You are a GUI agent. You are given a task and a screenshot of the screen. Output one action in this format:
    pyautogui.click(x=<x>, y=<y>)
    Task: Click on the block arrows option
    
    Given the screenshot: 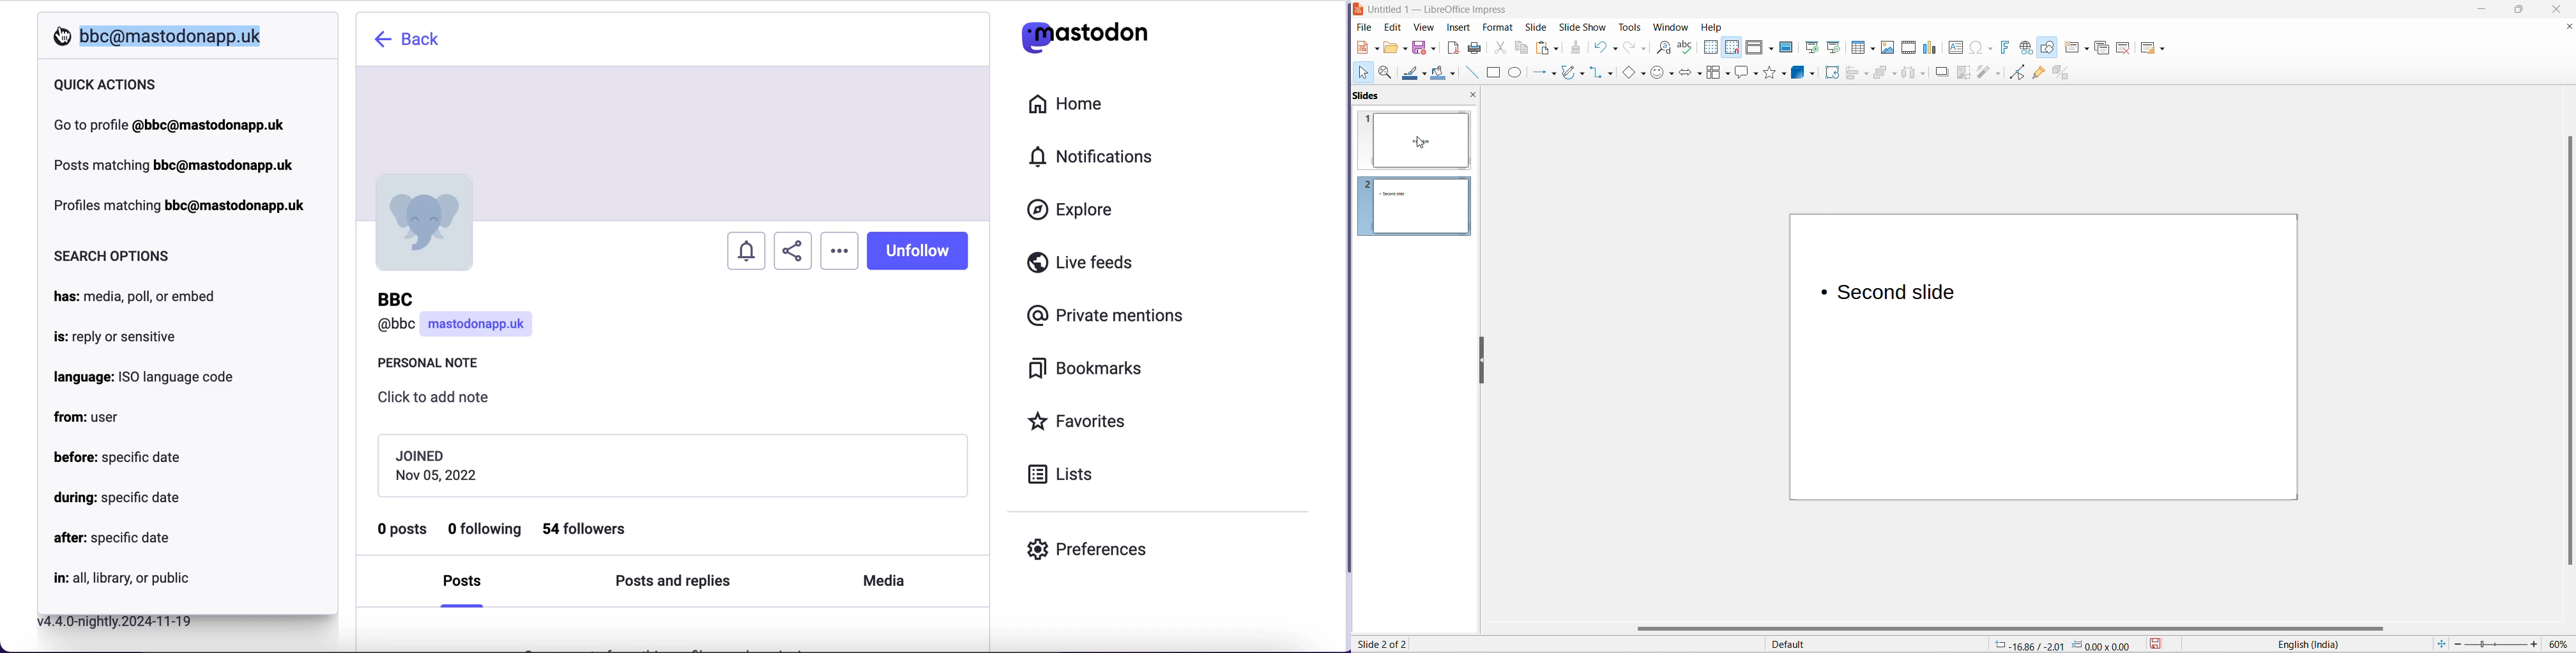 What is the action you would take?
    pyautogui.click(x=1699, y=74)
    